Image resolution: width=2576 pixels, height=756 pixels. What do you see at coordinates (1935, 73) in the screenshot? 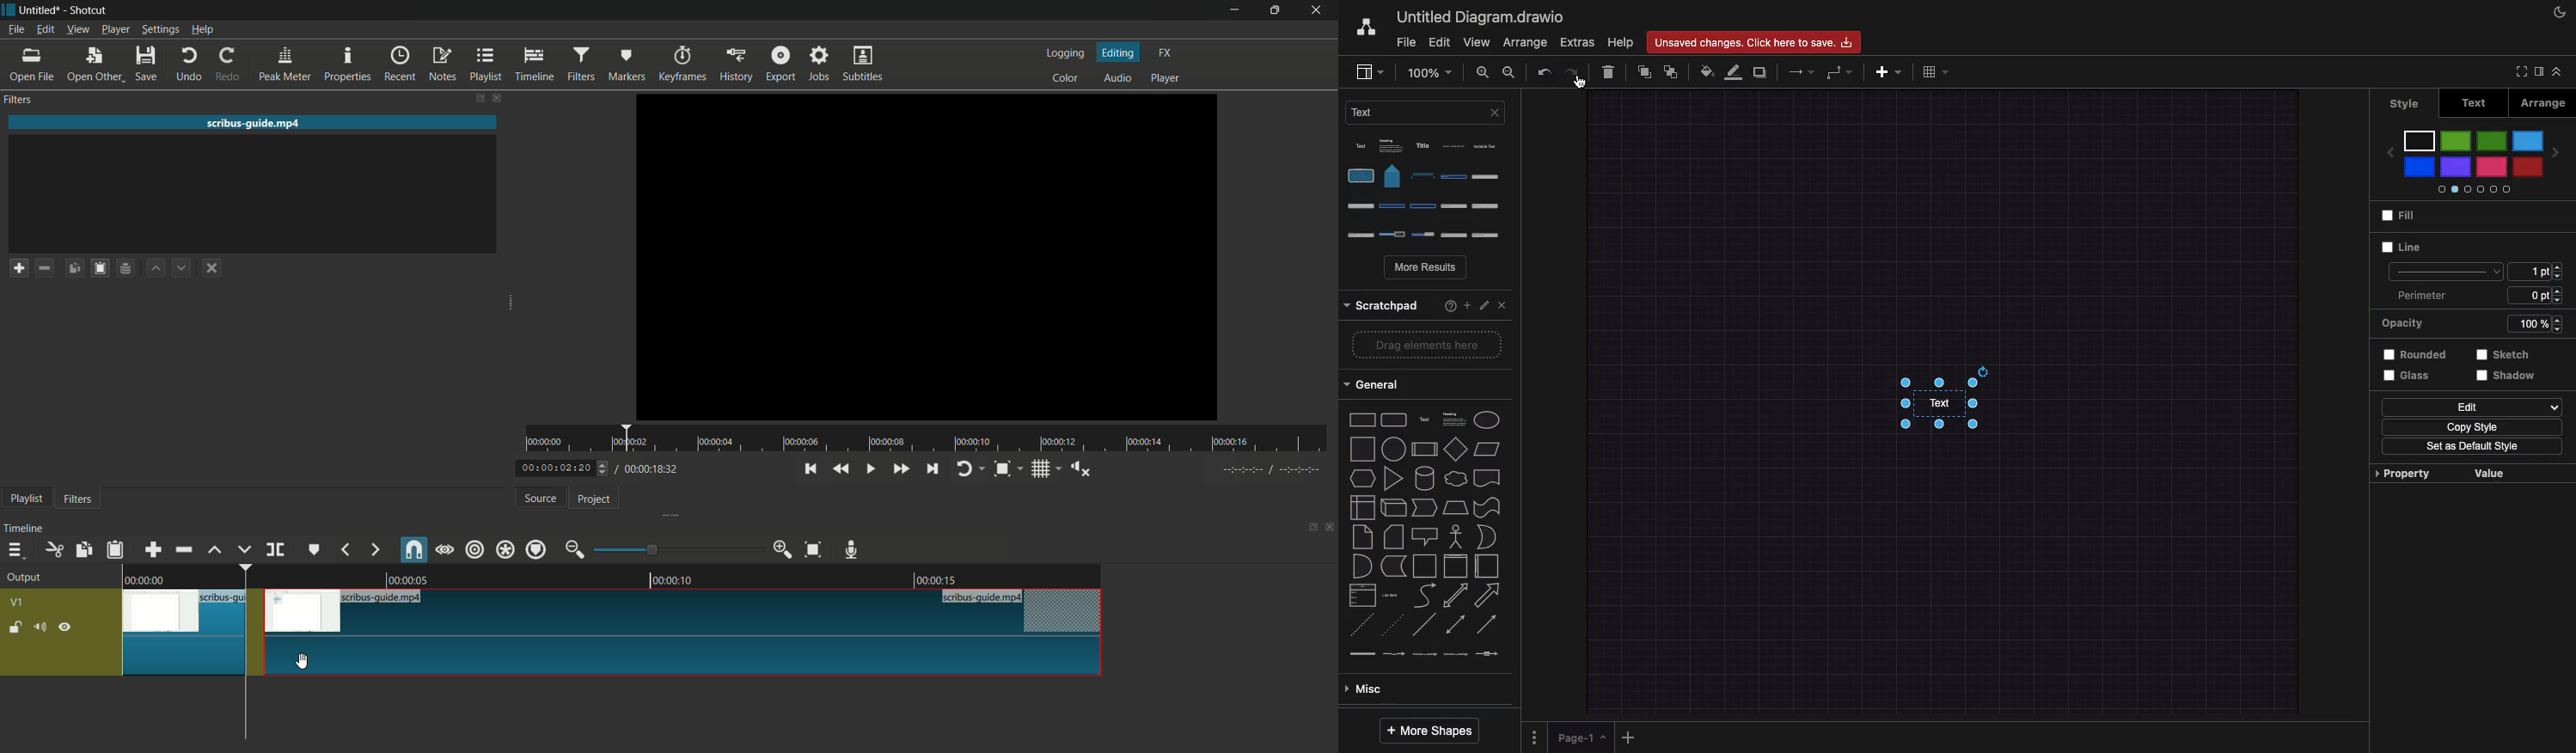
I see `Table` at bounding box center [1935, 73].